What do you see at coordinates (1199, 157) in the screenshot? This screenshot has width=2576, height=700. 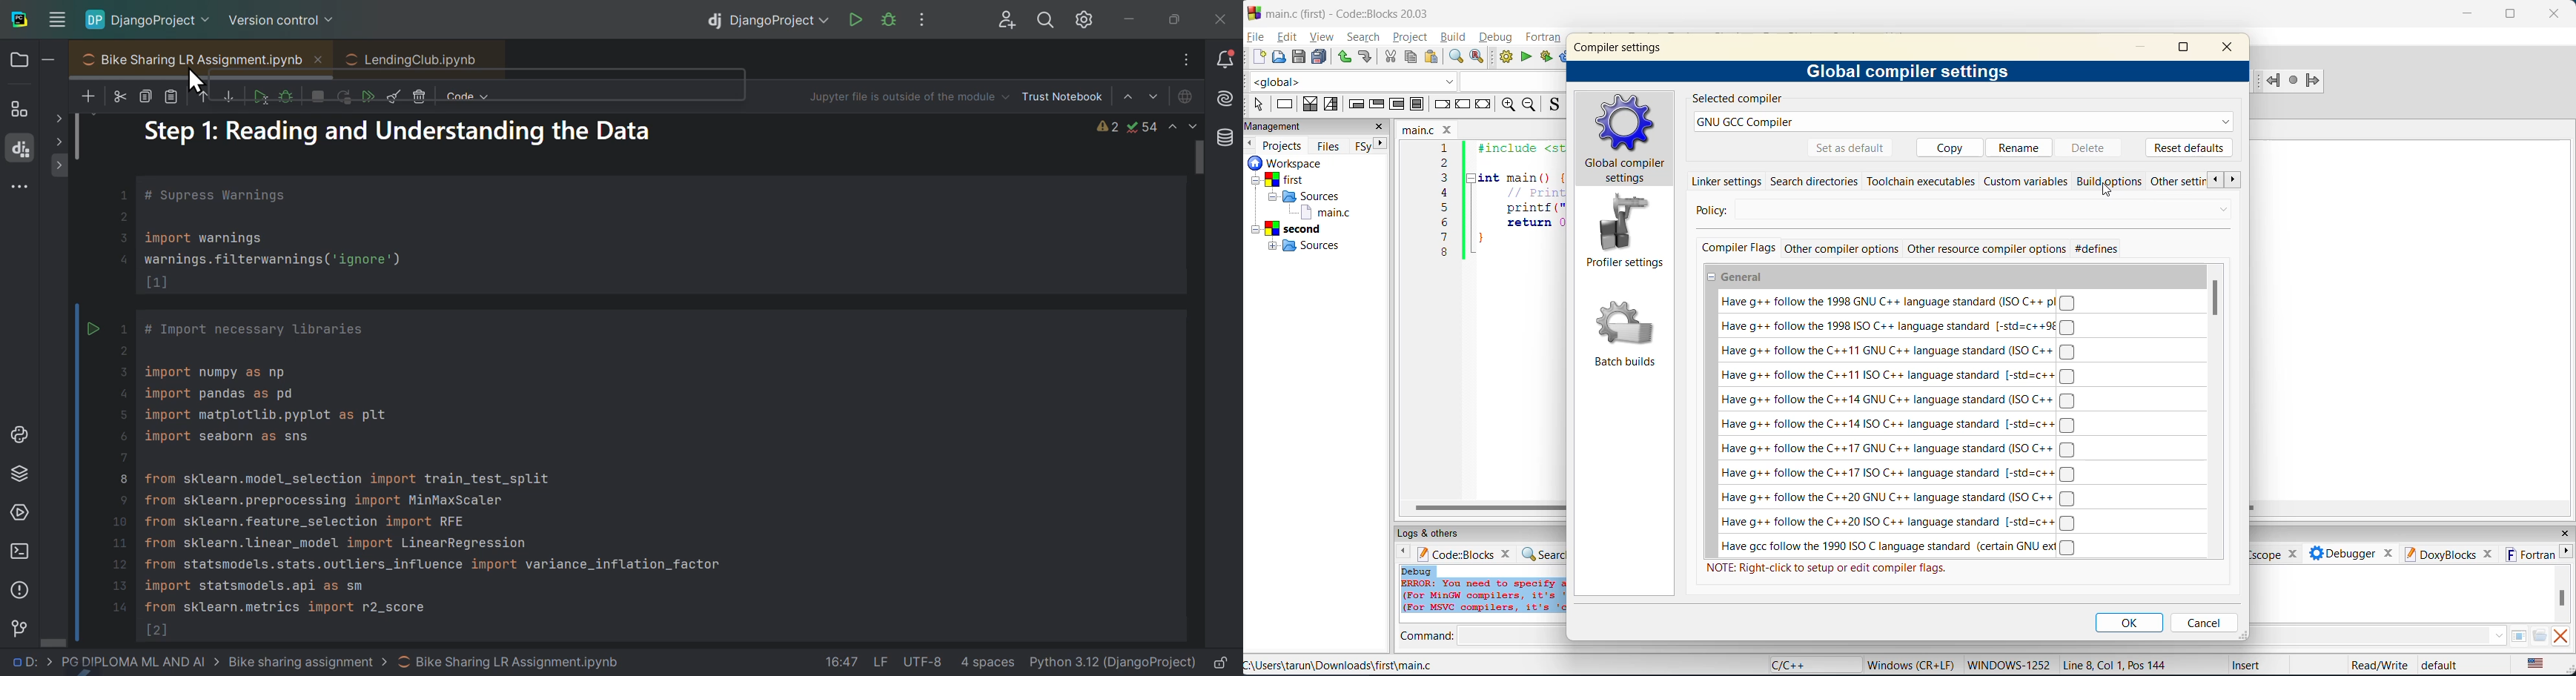 I see `scroll bar` at bounding box center [1199, 157].